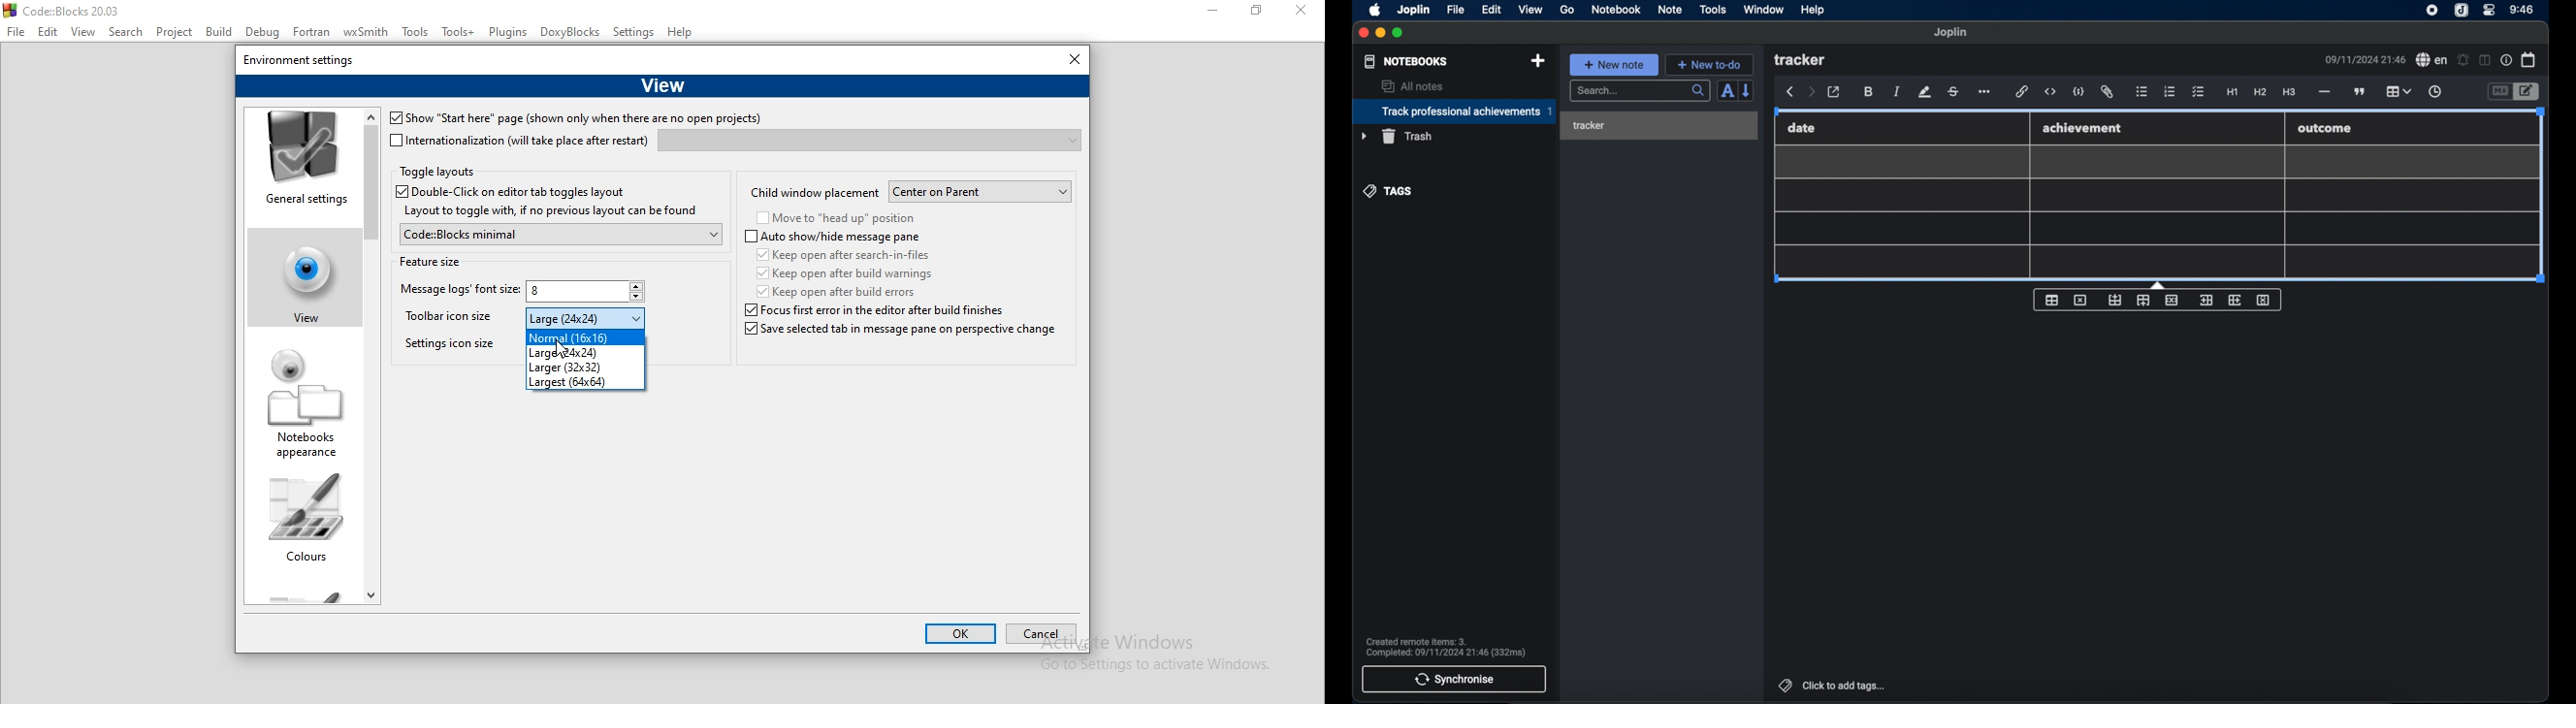 This screenshot has height=728, width=2576. Describe the element at coordinates (1399, 33) in the screenshot. I see `maximize` at that location.